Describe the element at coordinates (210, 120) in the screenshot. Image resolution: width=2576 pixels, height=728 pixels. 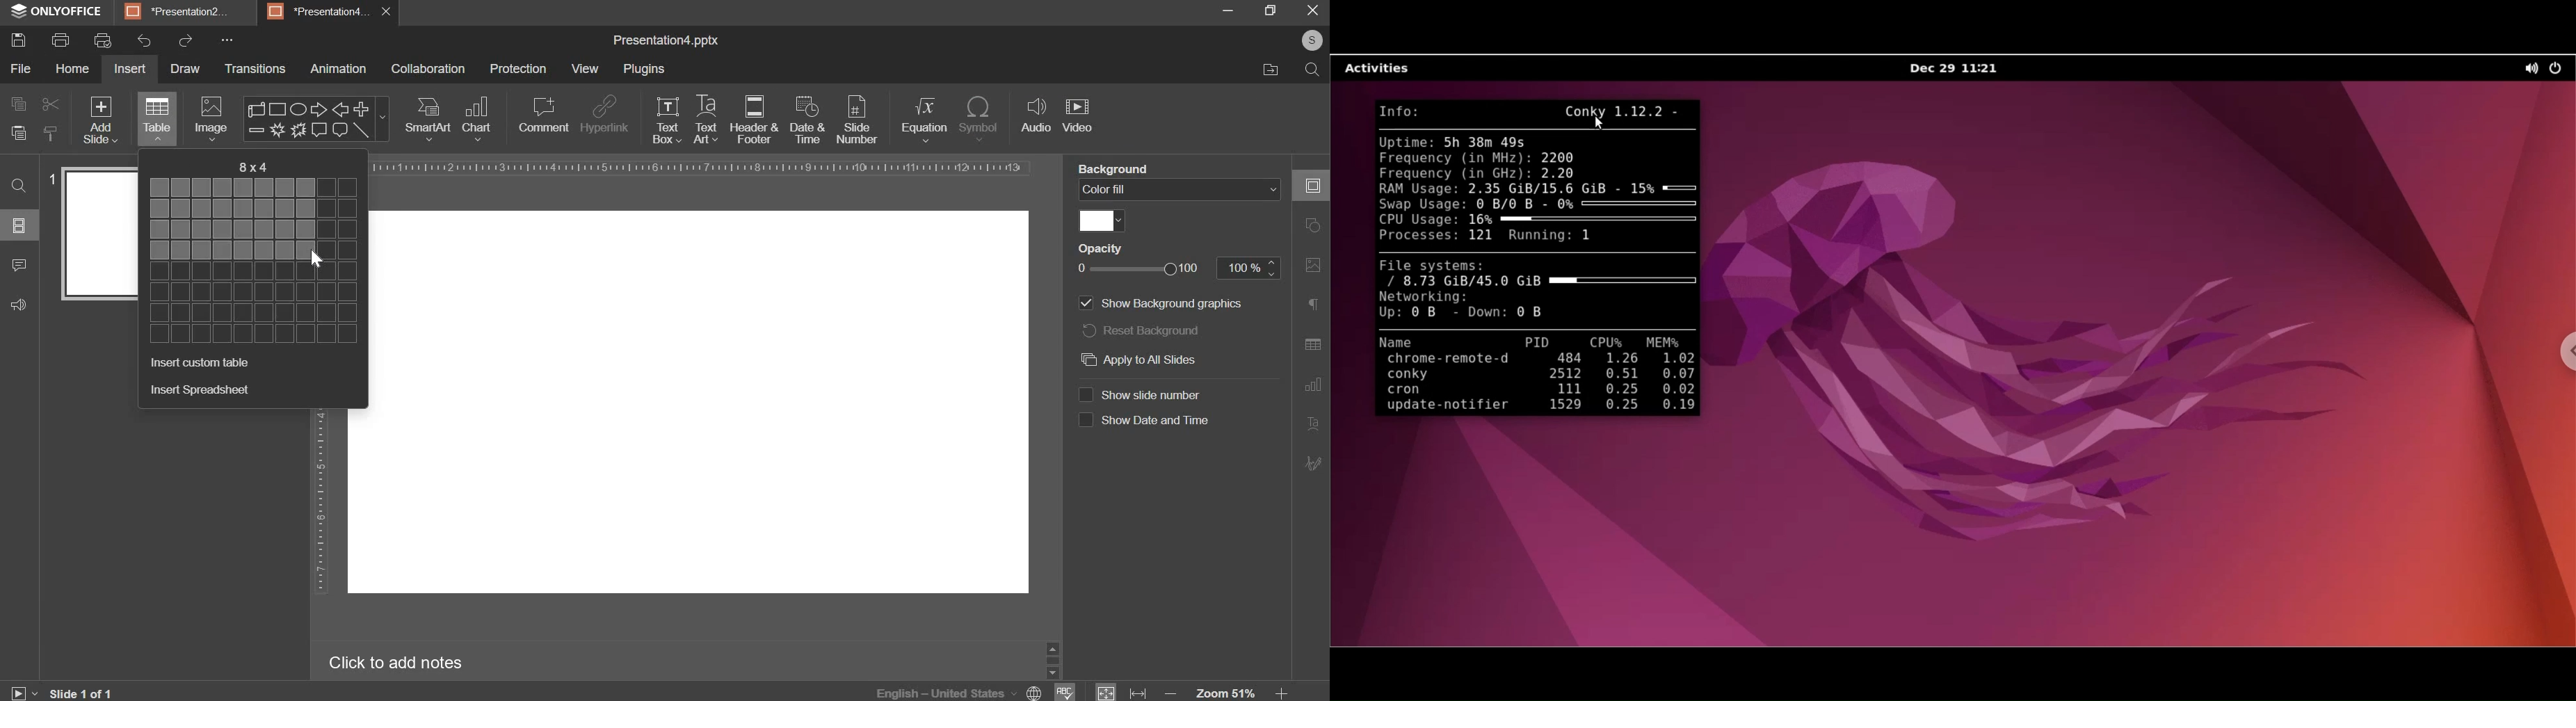
I see `image` at that location.